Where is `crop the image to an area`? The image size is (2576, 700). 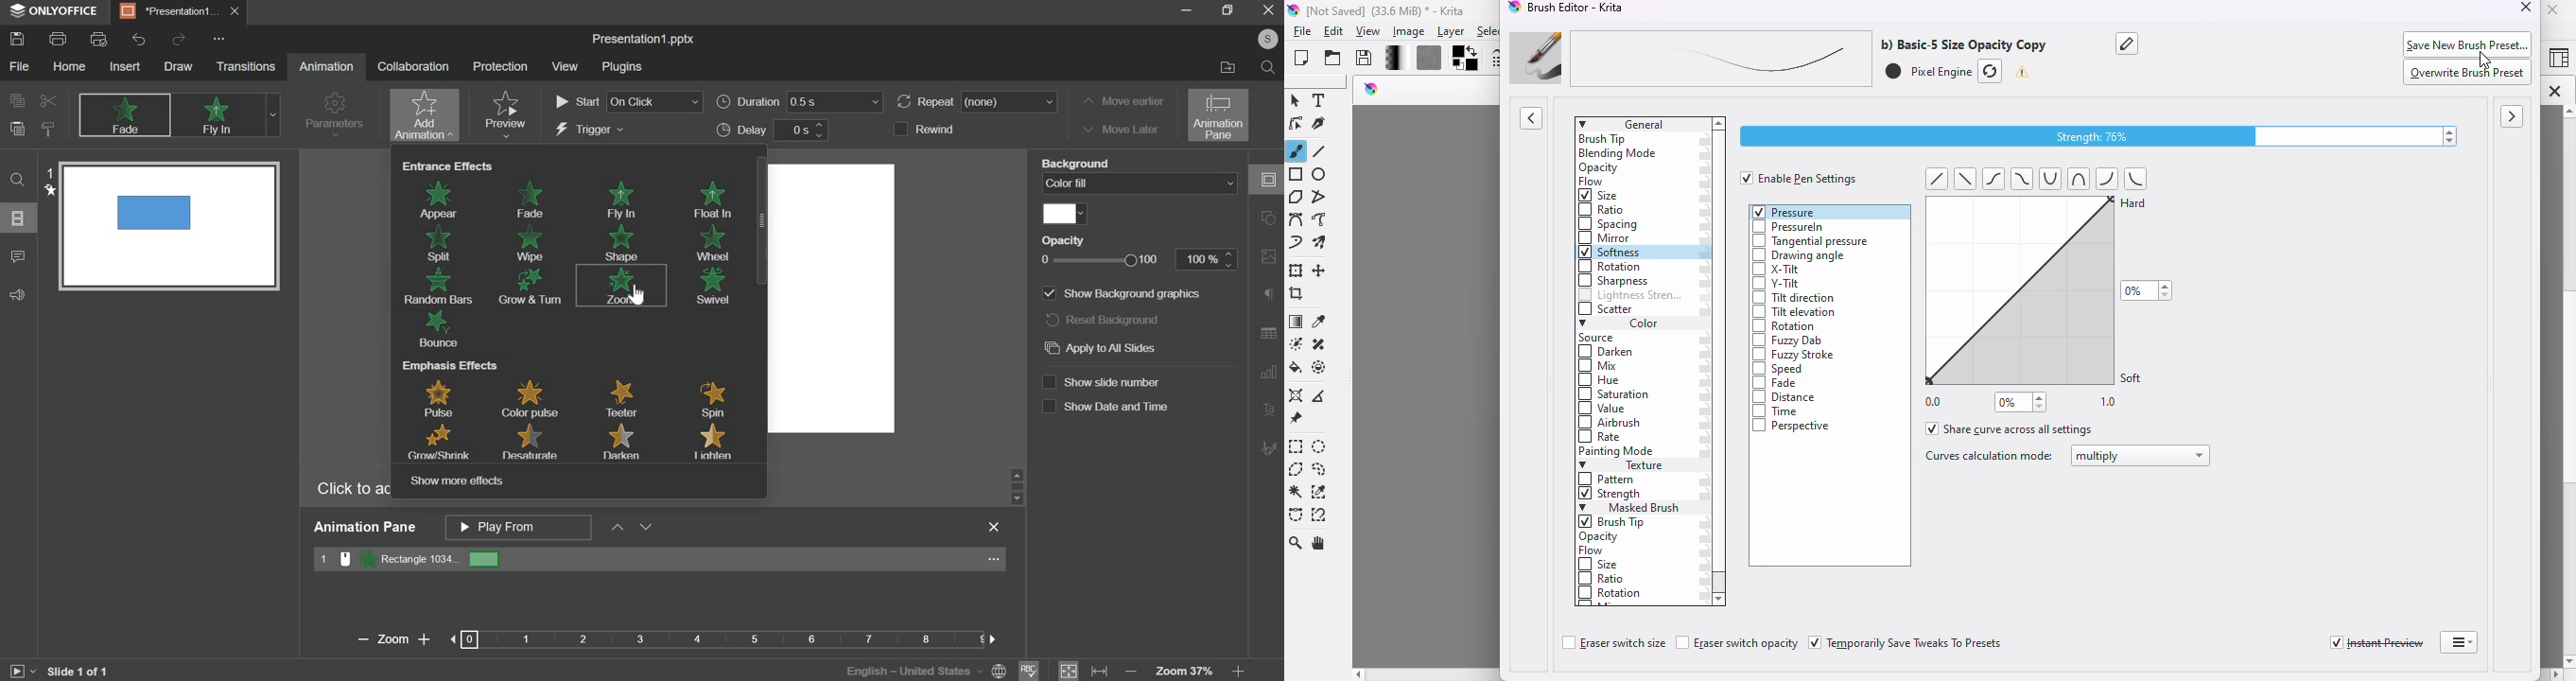
crop the image to an area is located at coordinates (1296, 294).